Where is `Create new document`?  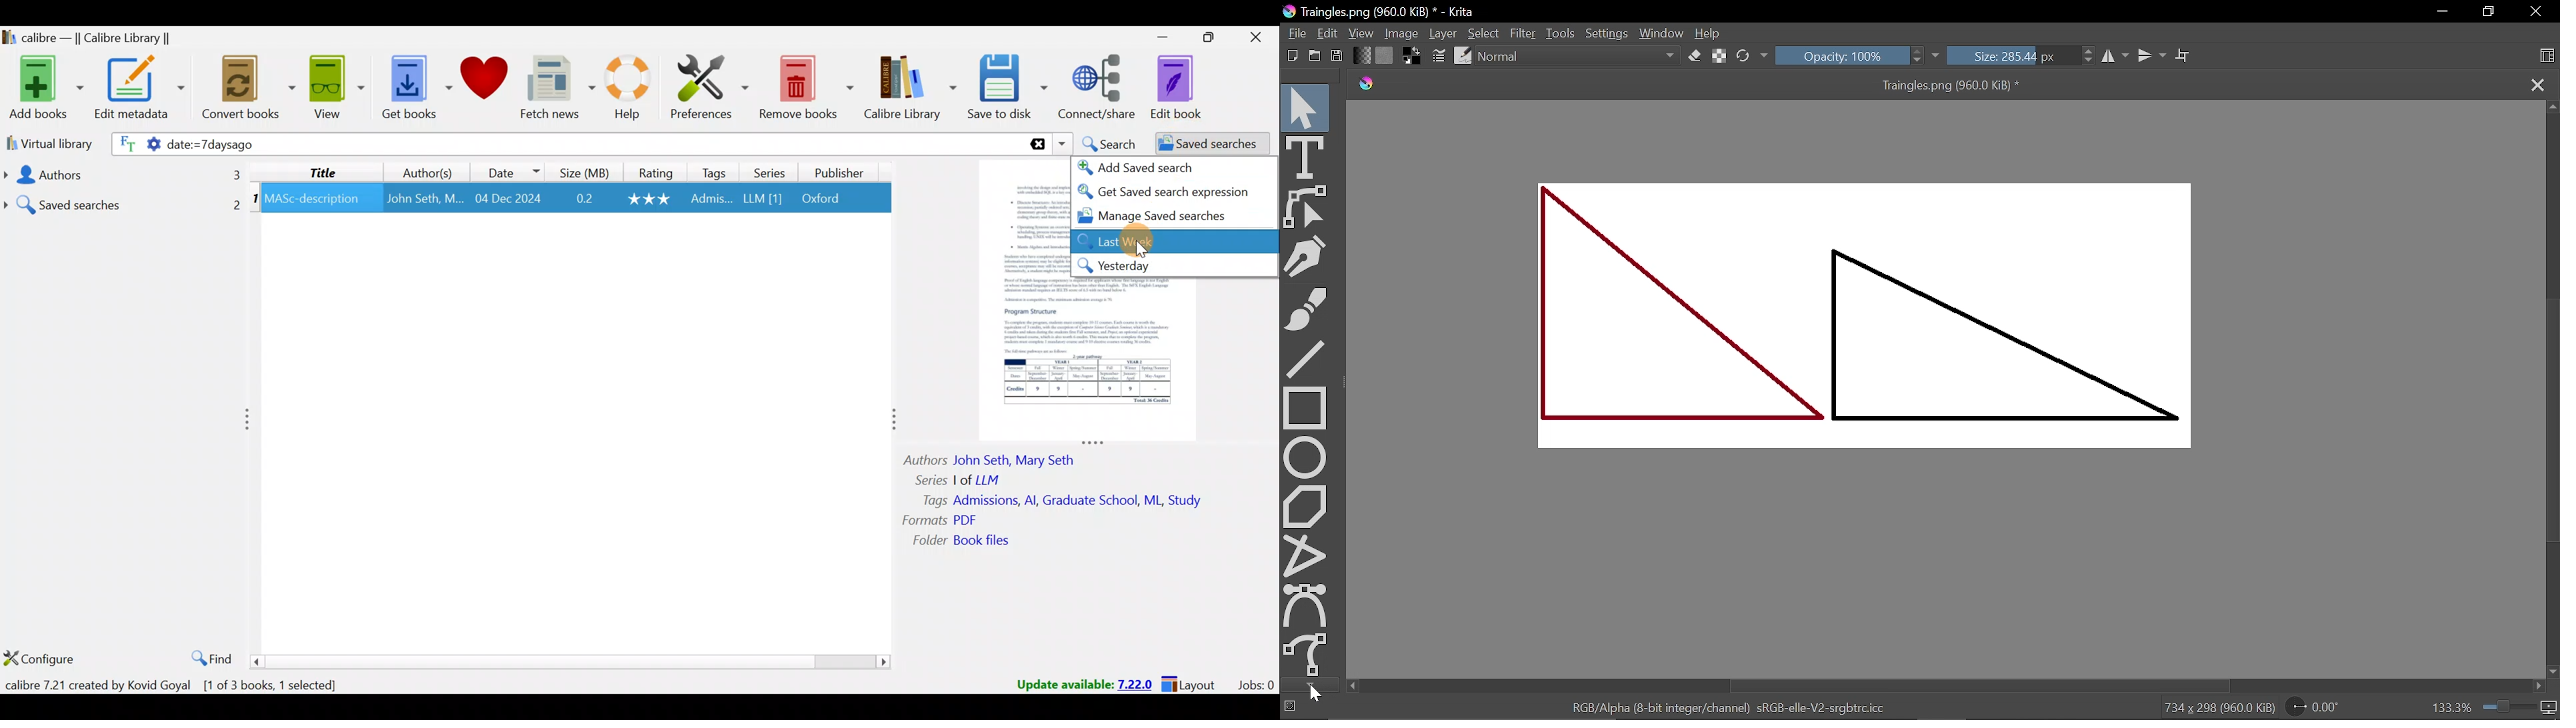 Create new document is located at coordinates (1293, 56).